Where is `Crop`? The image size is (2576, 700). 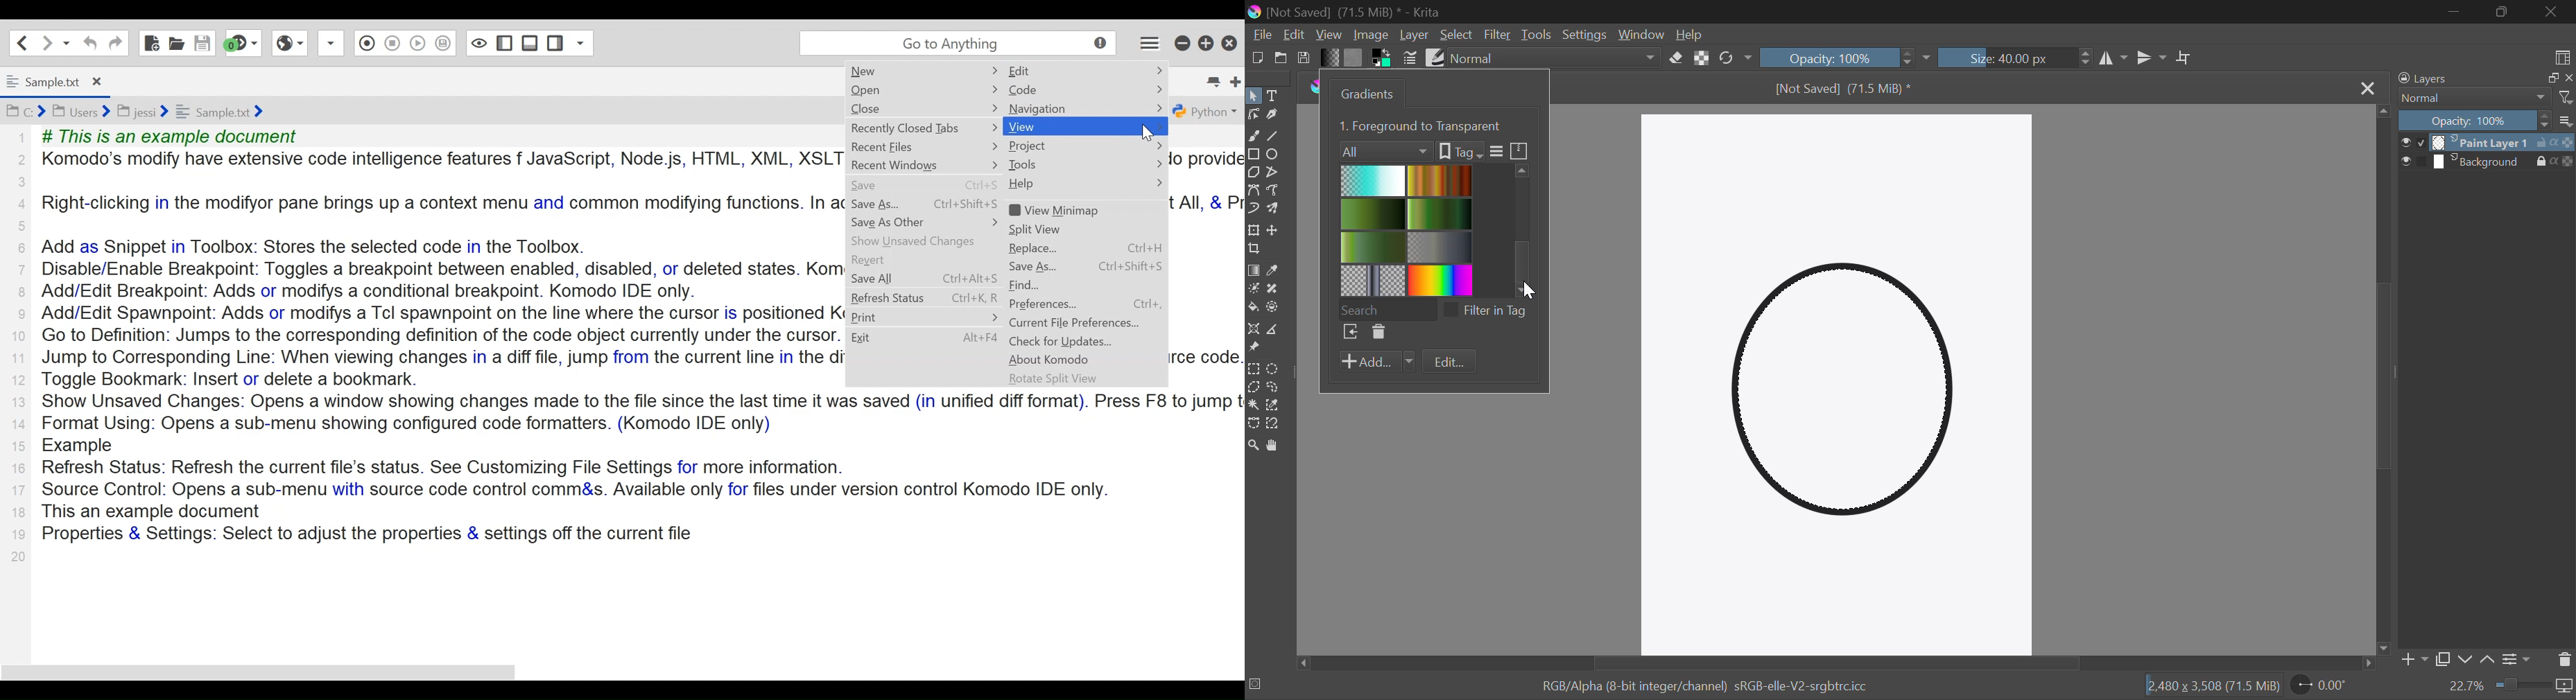 Crop is located at coordinates (2184, 58).